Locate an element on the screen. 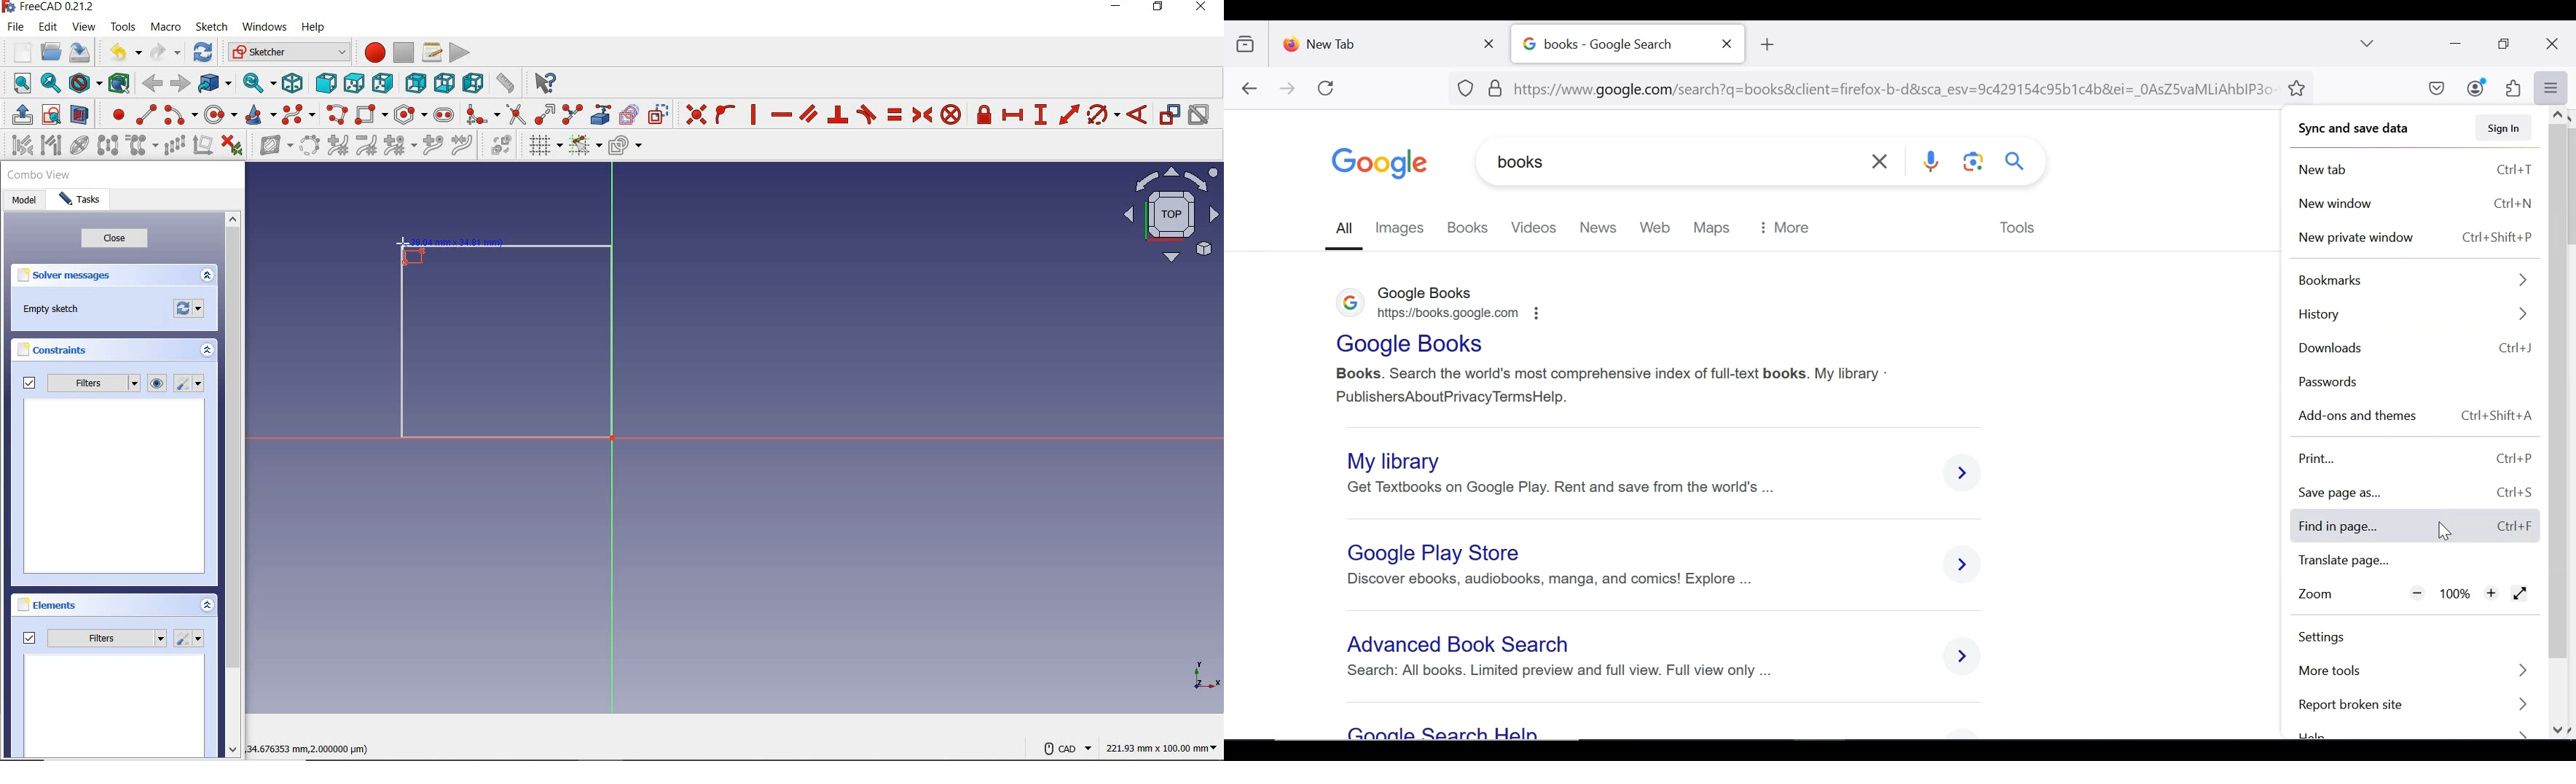 Image resolution: width=2576 pixels, height=784 pixels. My library is located at coordinates (1391, 461).